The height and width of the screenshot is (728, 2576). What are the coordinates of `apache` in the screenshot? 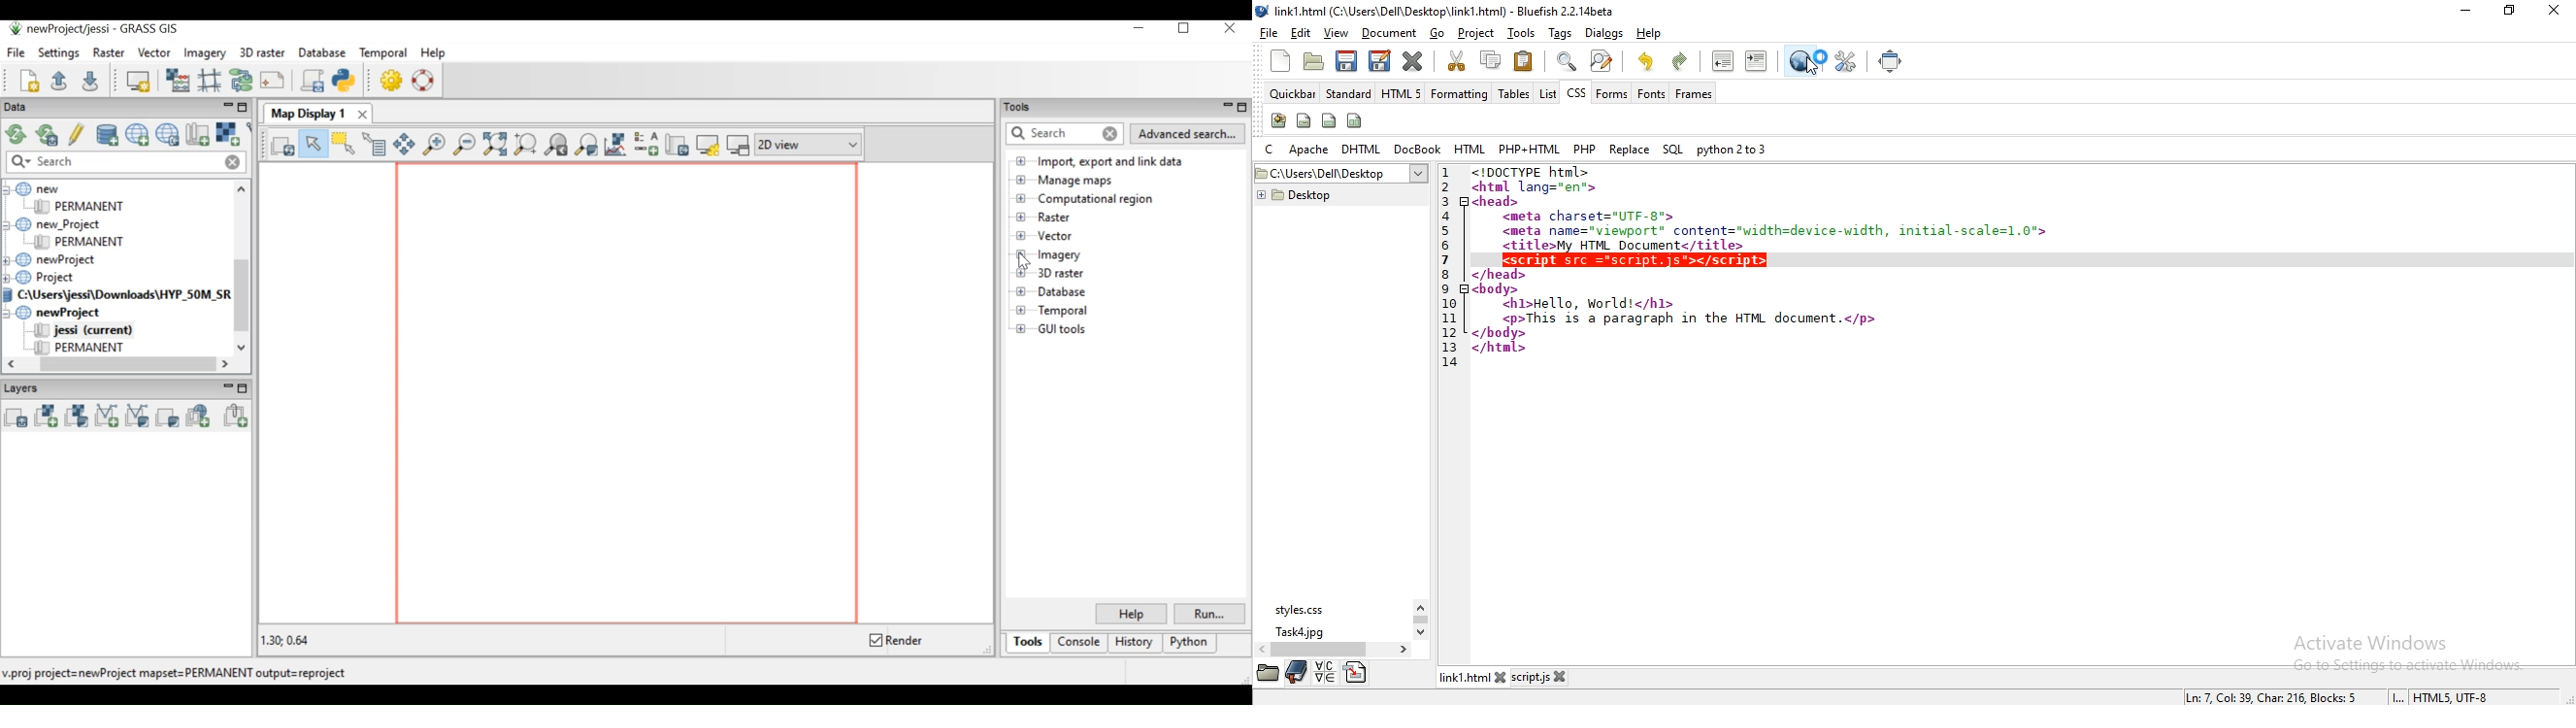 It's located at (1308, 149).